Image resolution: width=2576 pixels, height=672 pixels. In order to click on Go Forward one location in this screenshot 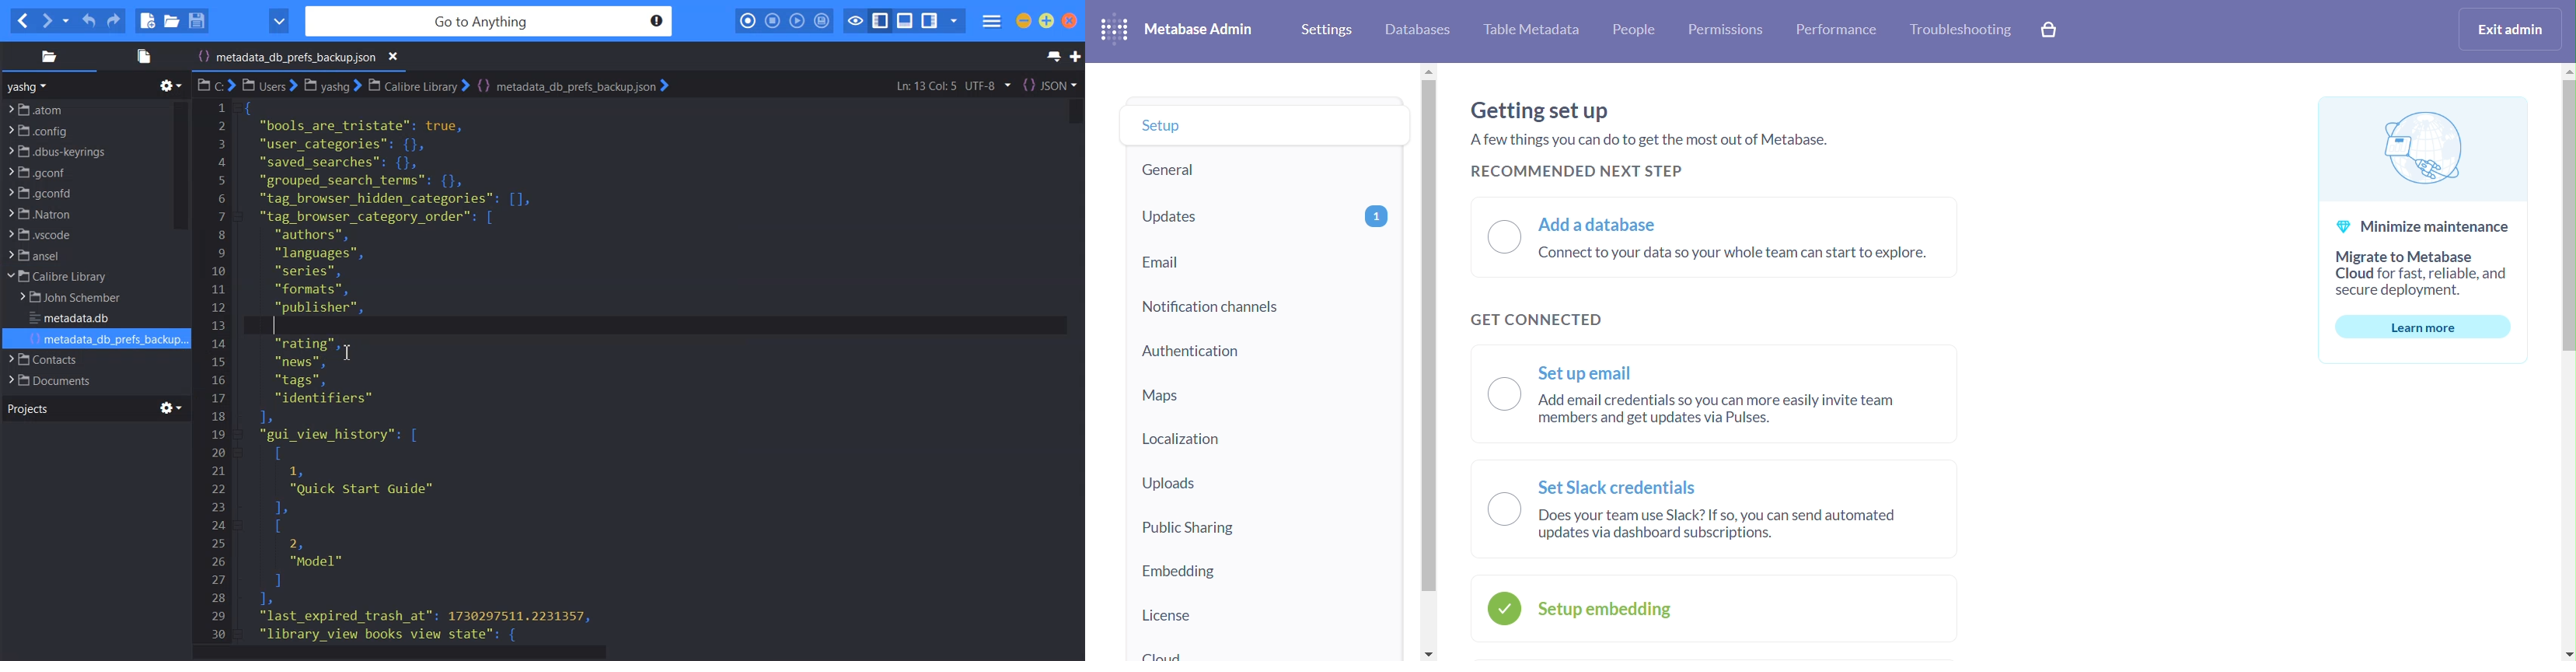, I will do `click(46, 21)`.